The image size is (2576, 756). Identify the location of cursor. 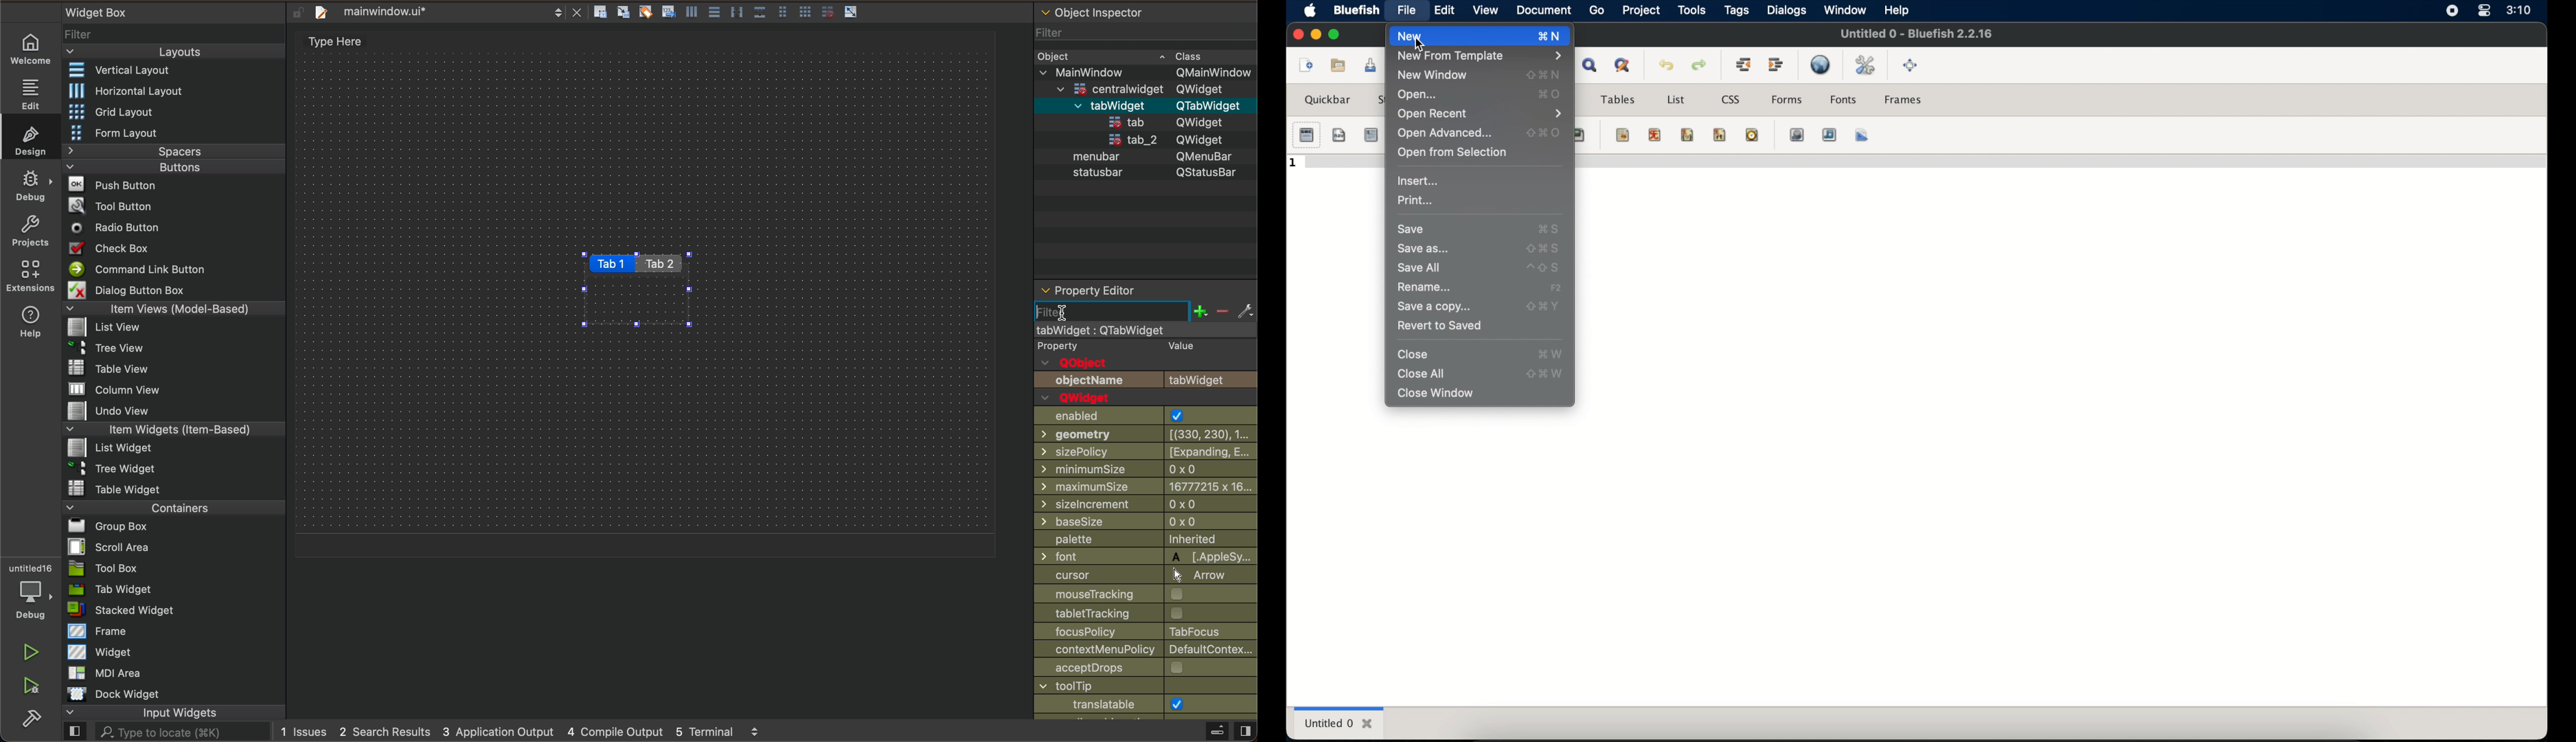
(1420, 46).